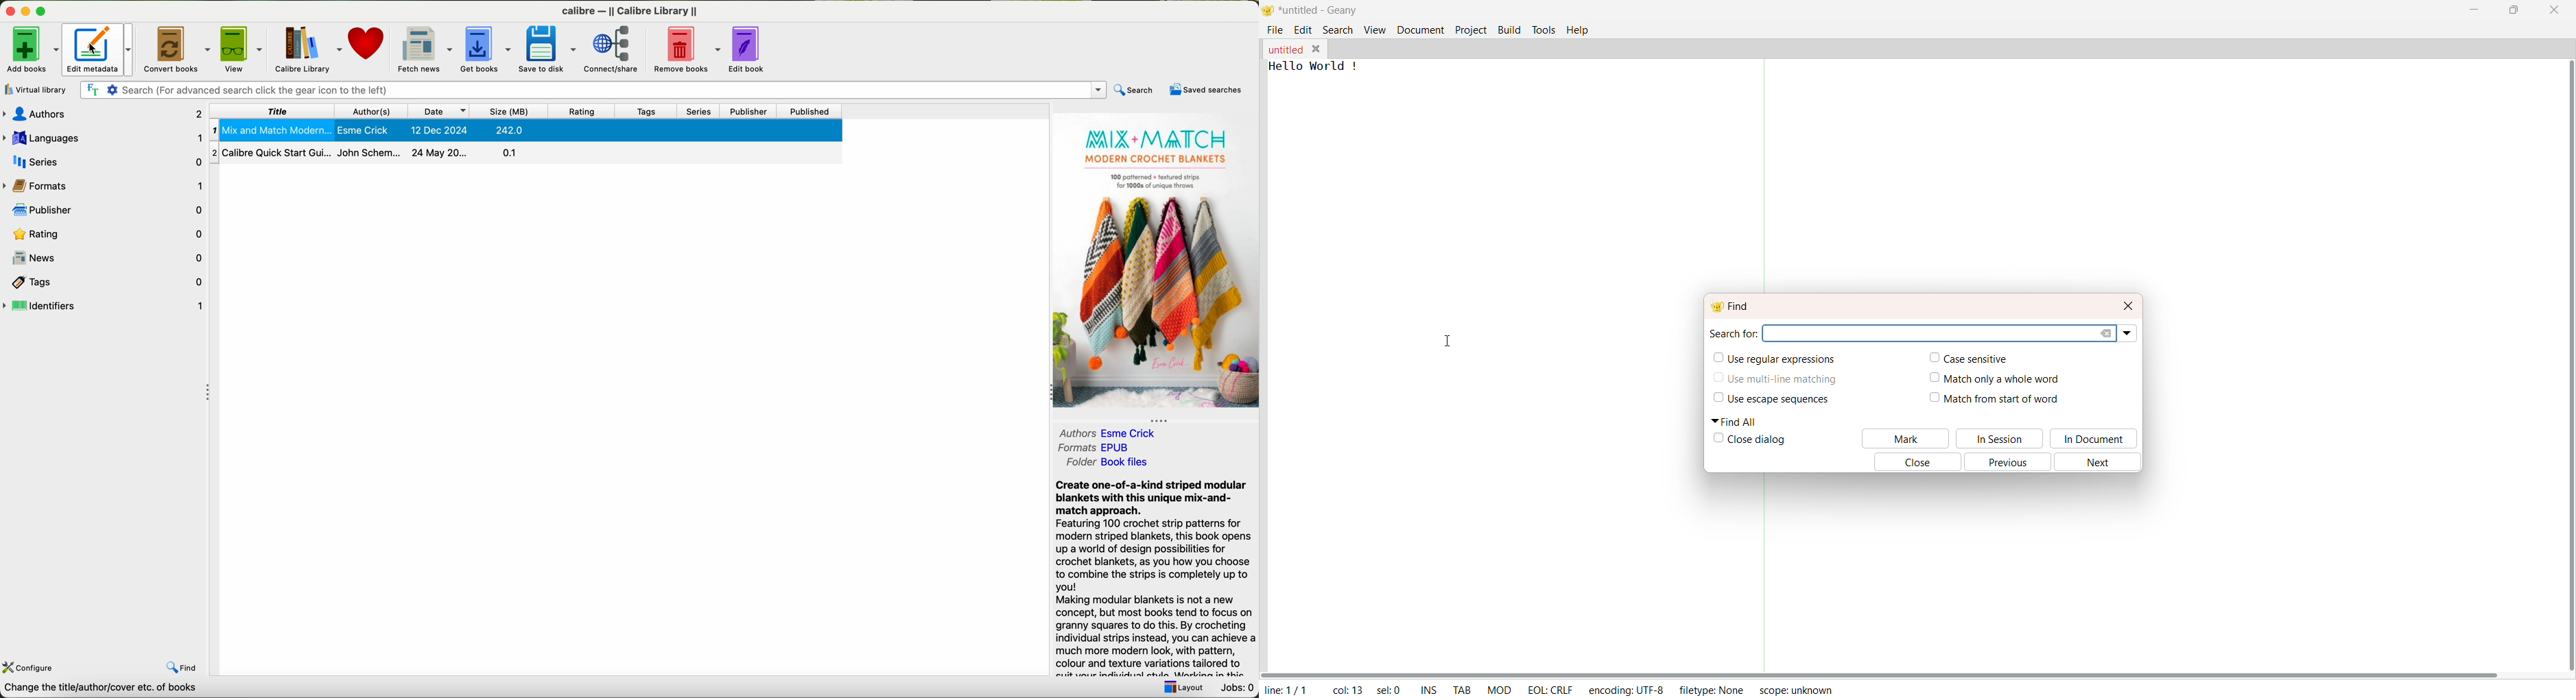  What do you see at coordinates (1095, 448) in the screenshot?
I see `formats` at bounding box center [1095, 448].